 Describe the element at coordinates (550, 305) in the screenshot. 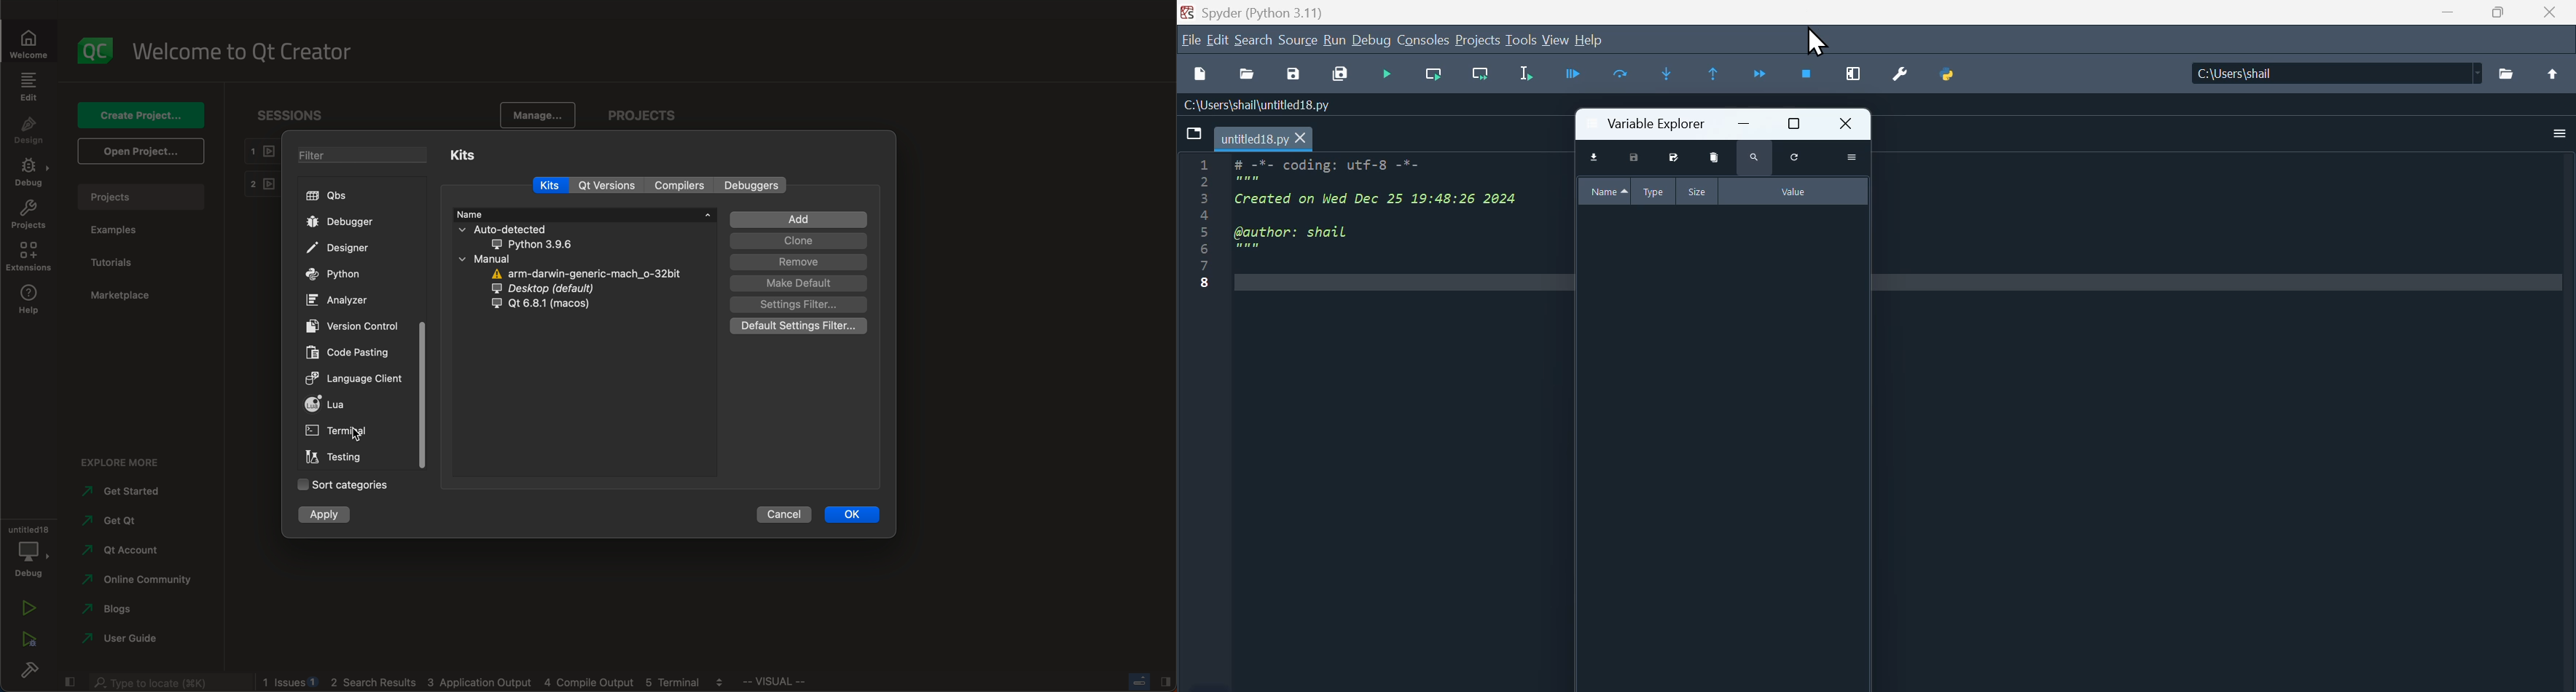

I see `qt` at that location.